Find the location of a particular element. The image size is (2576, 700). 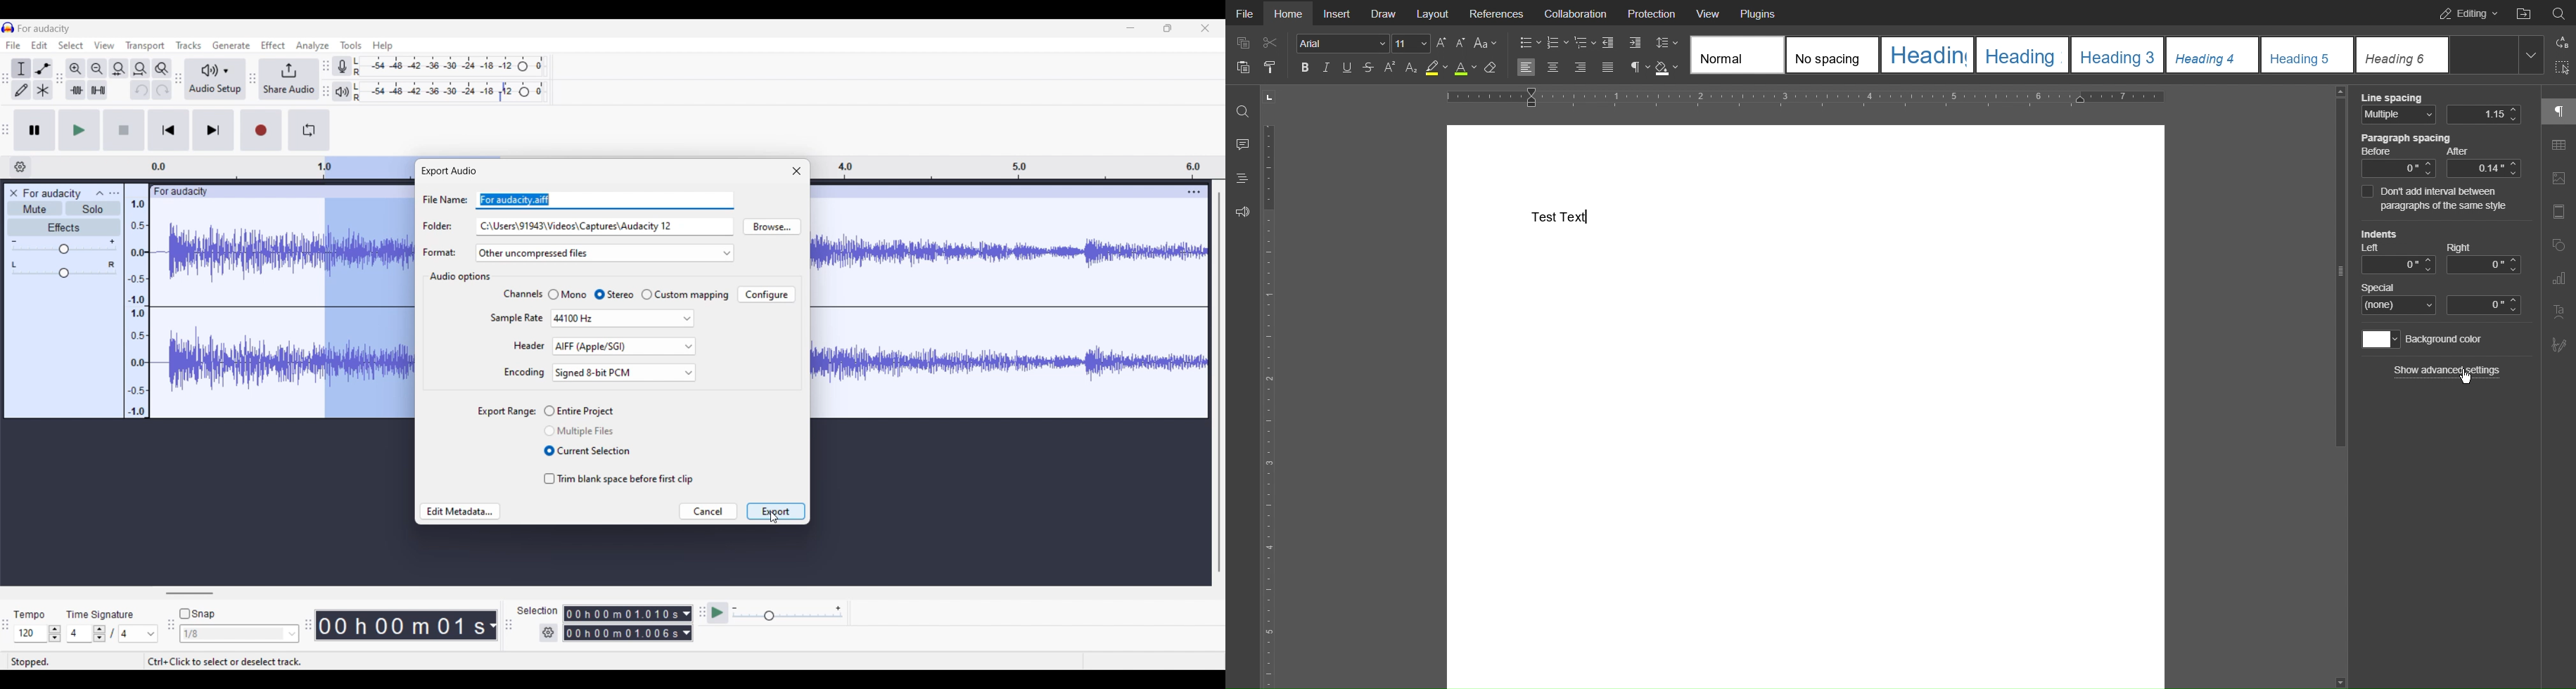

Browse is located at coordinates (772, 226).